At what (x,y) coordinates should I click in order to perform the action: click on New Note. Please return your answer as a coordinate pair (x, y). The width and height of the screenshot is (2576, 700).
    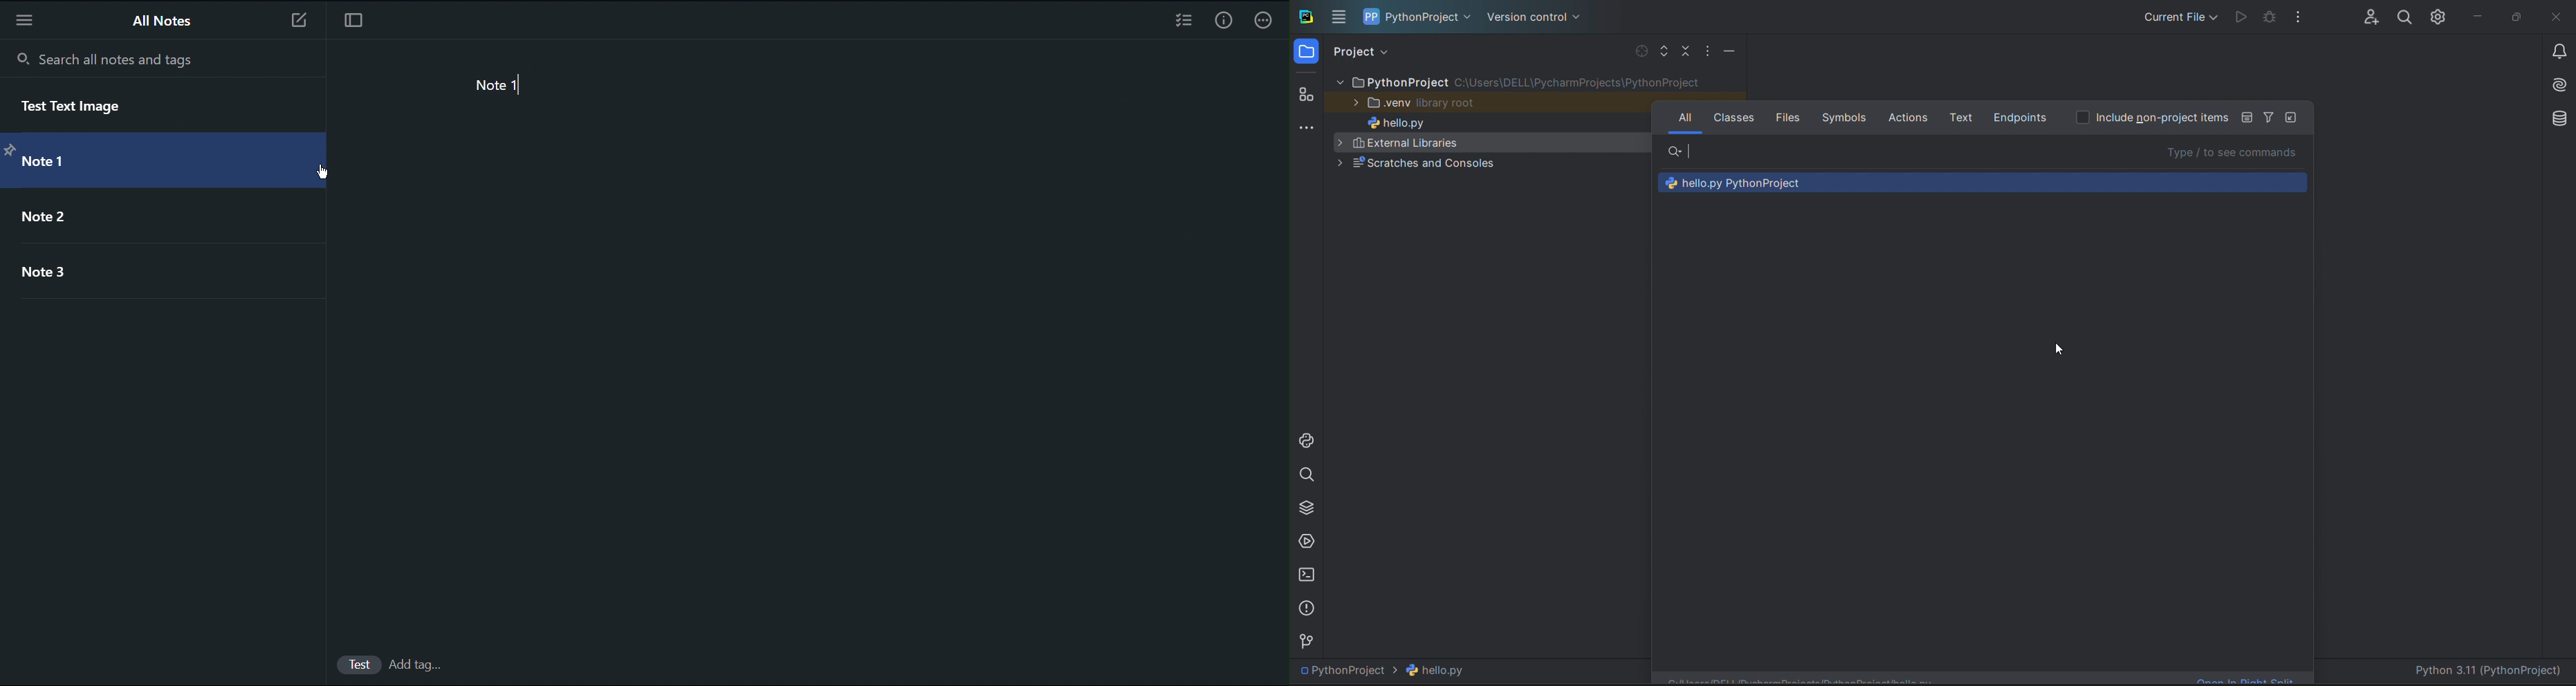
    Looking at the image, I should click on (297, 24).